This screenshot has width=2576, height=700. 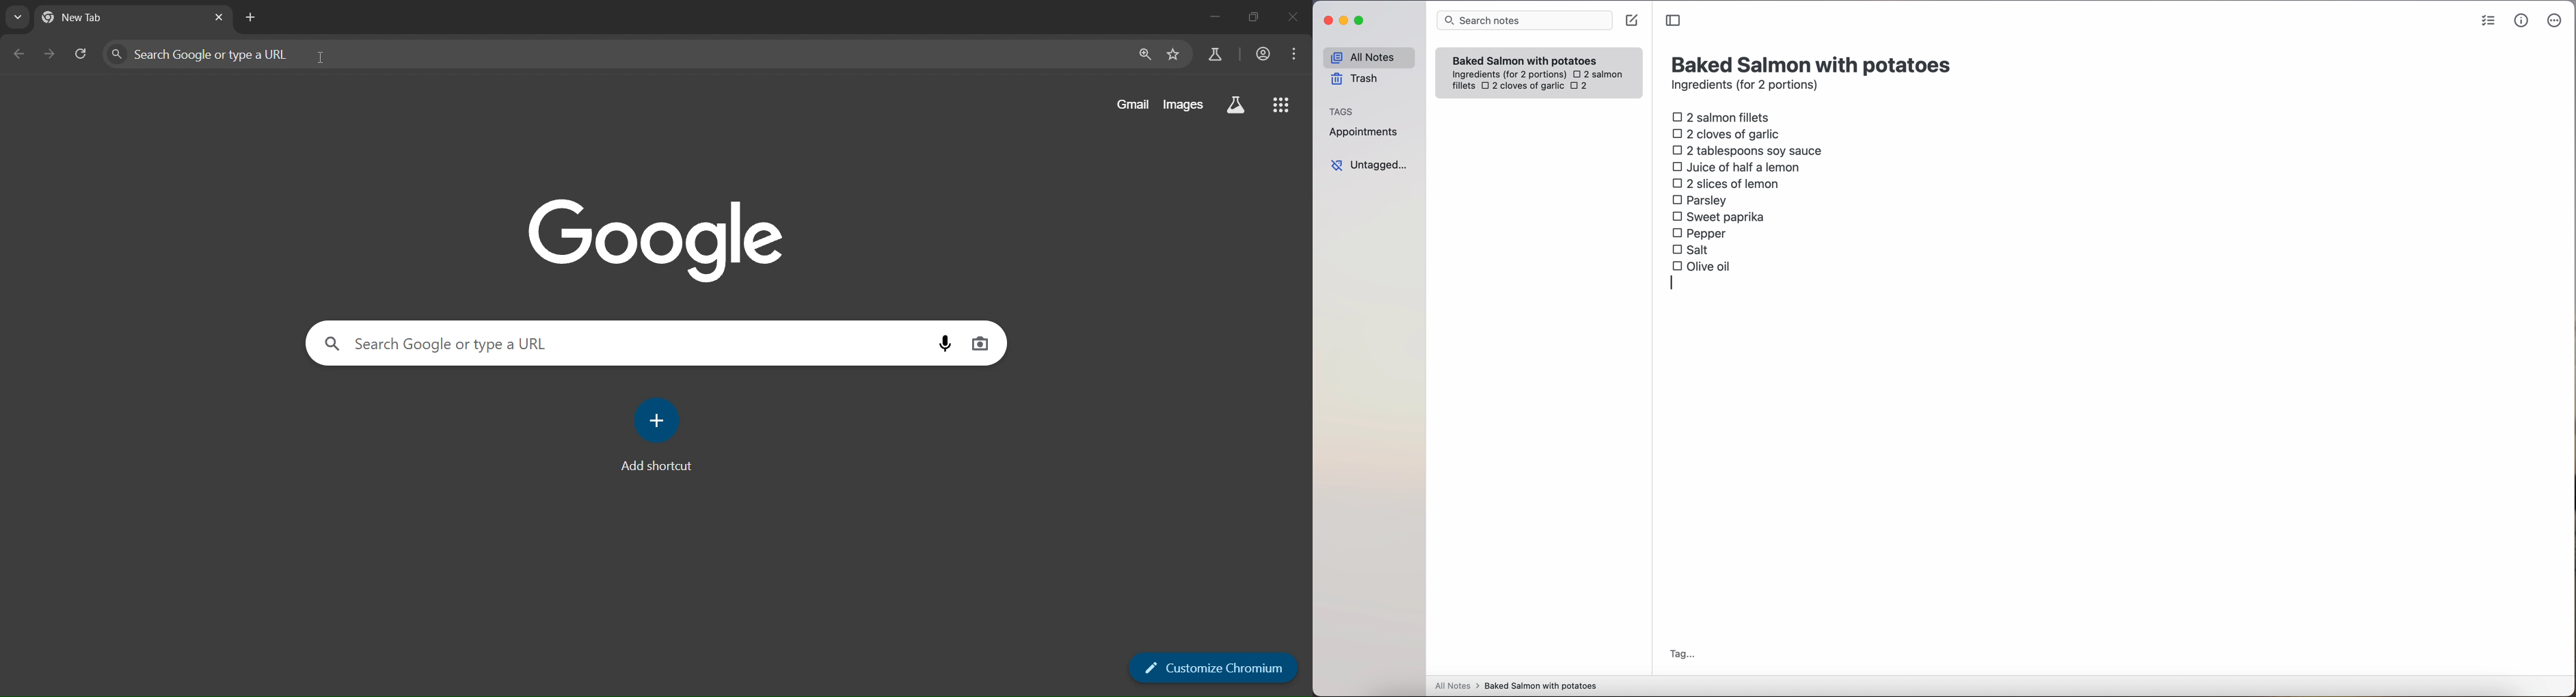 I want to click on more options, so click(x=2556, y=21).